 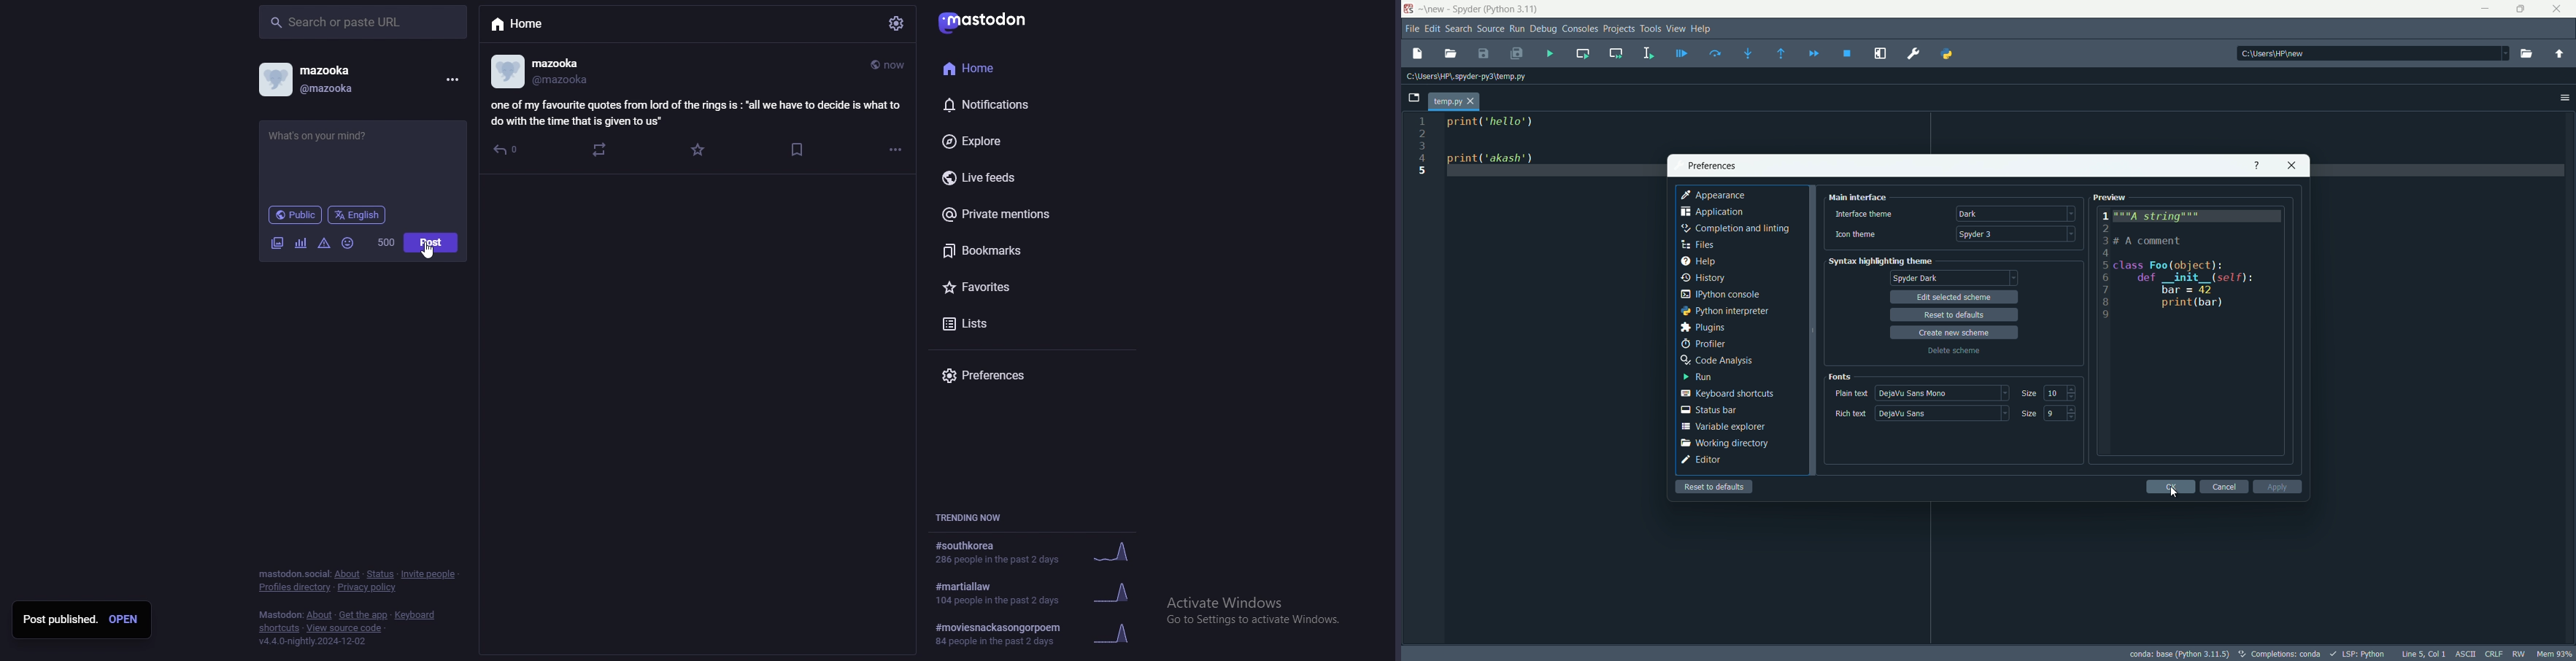 What do you see at coordinates (1713, 212) in the screenshot?
I see `application` at bounding box center [1713, 212].